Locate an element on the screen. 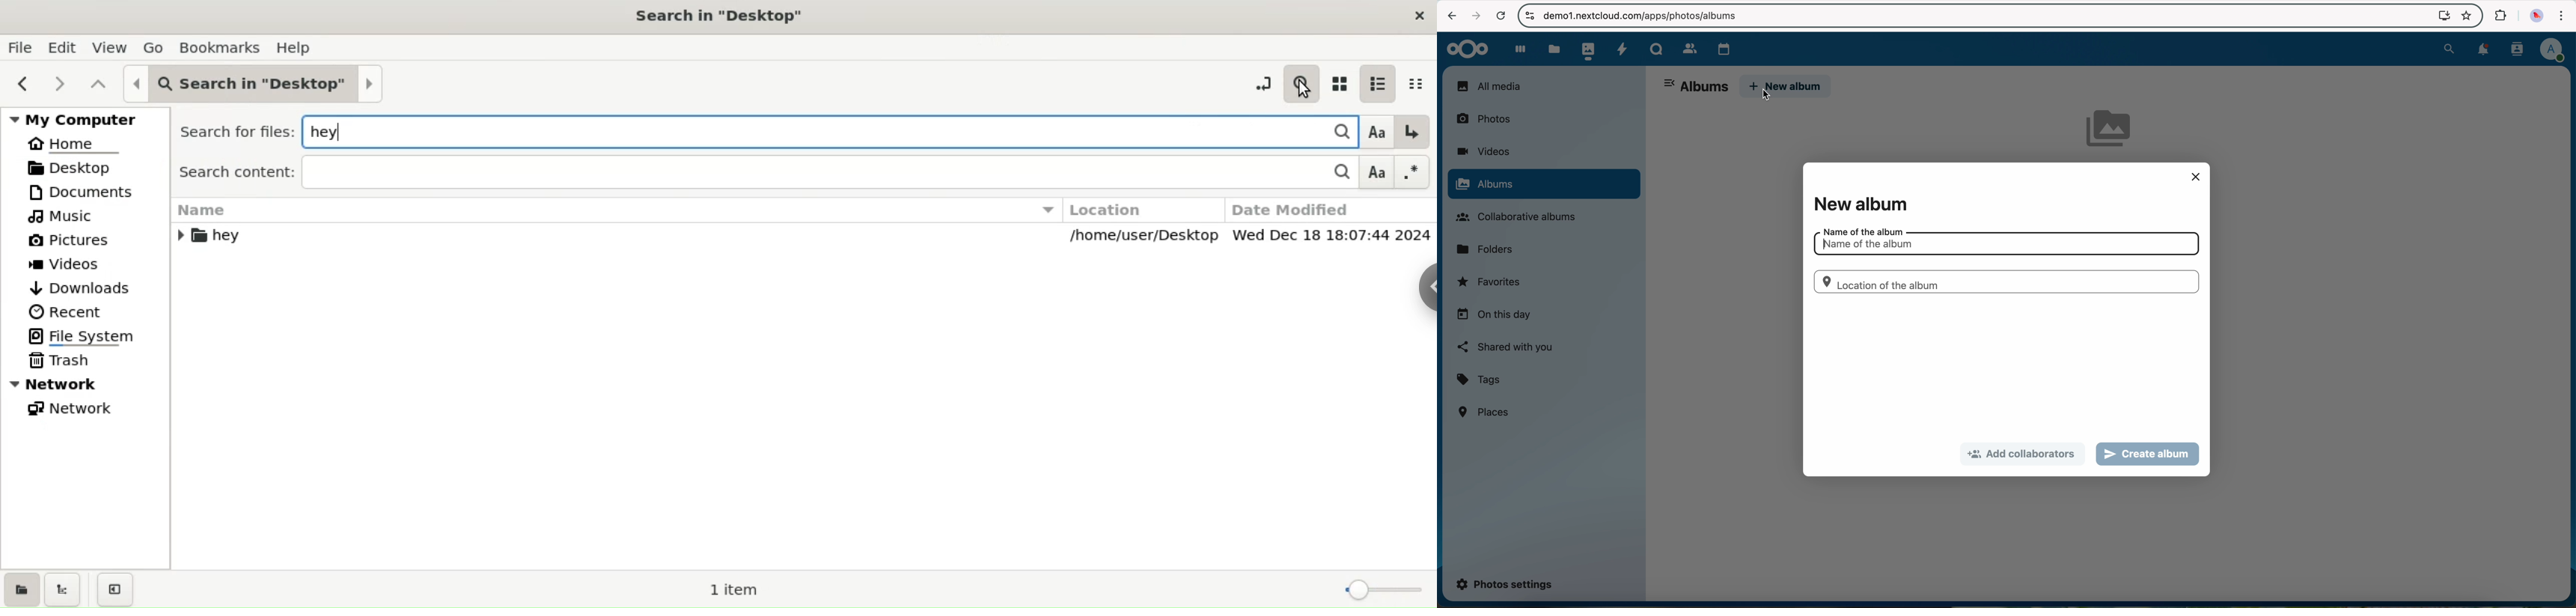 The height and width of the screenshot is (616, 2576). 1 item is located at coordinates (735, 590).